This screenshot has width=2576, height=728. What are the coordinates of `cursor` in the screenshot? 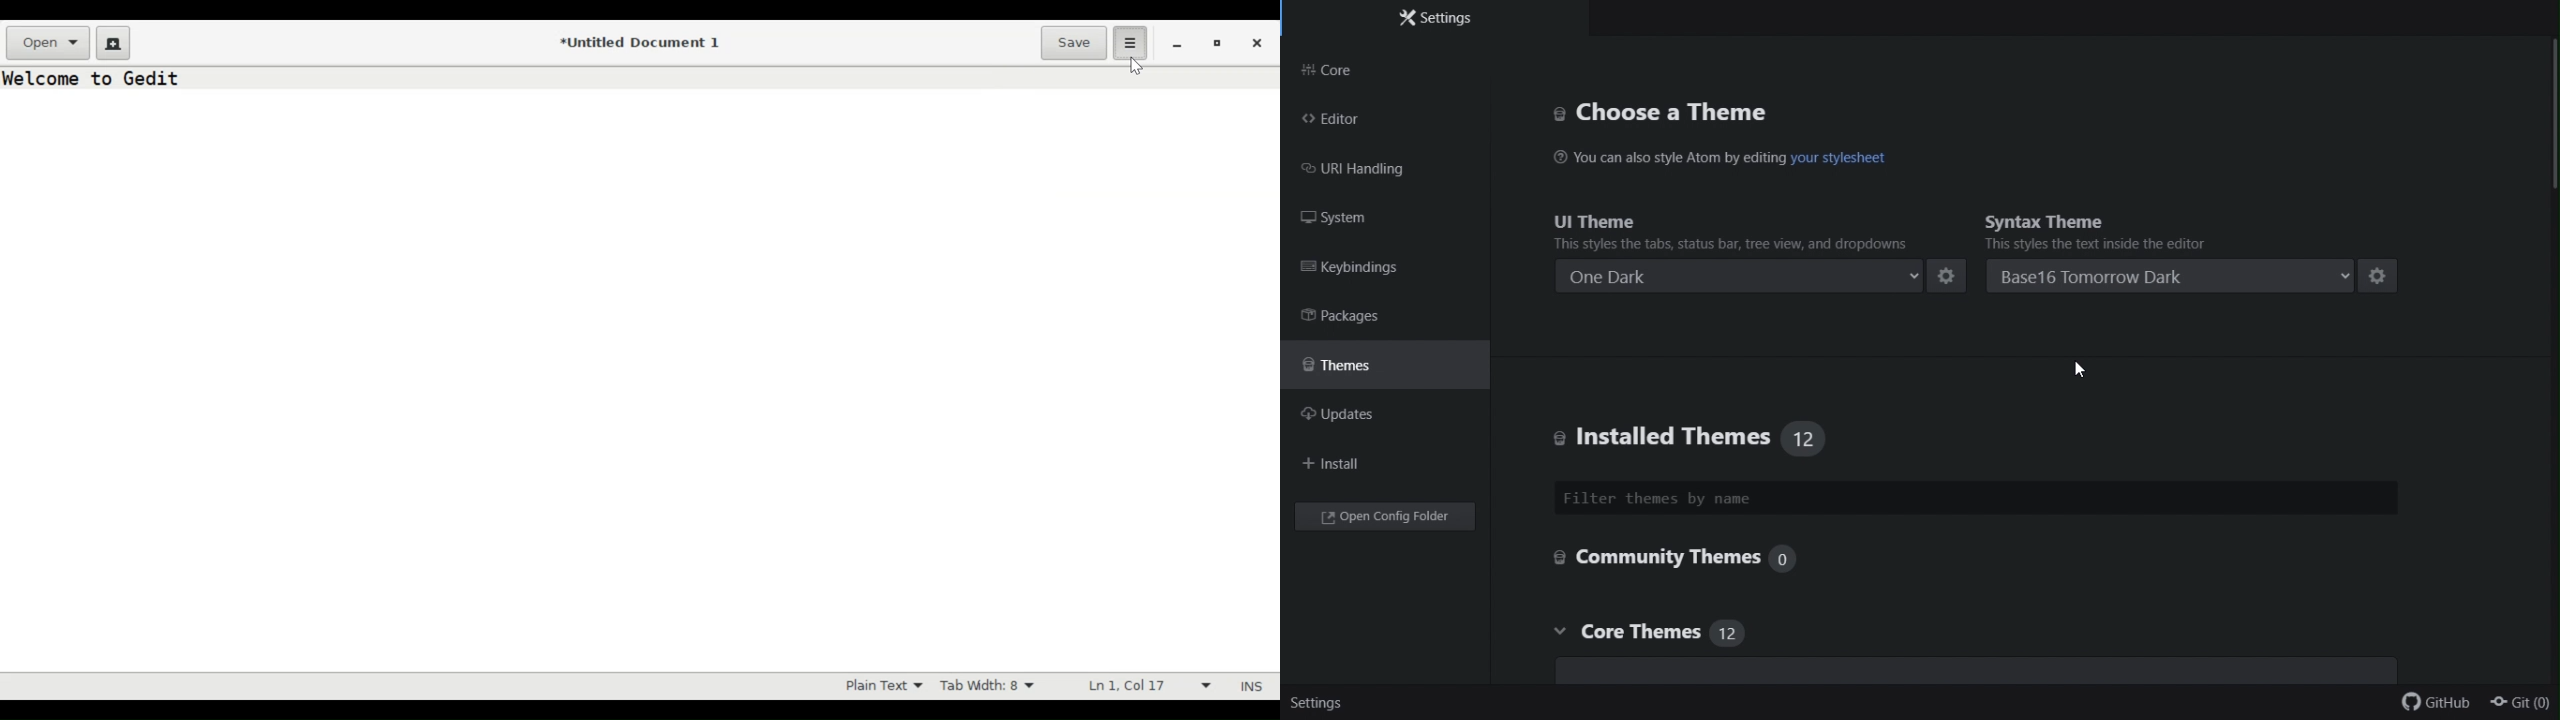 It's located at (1140, 66).